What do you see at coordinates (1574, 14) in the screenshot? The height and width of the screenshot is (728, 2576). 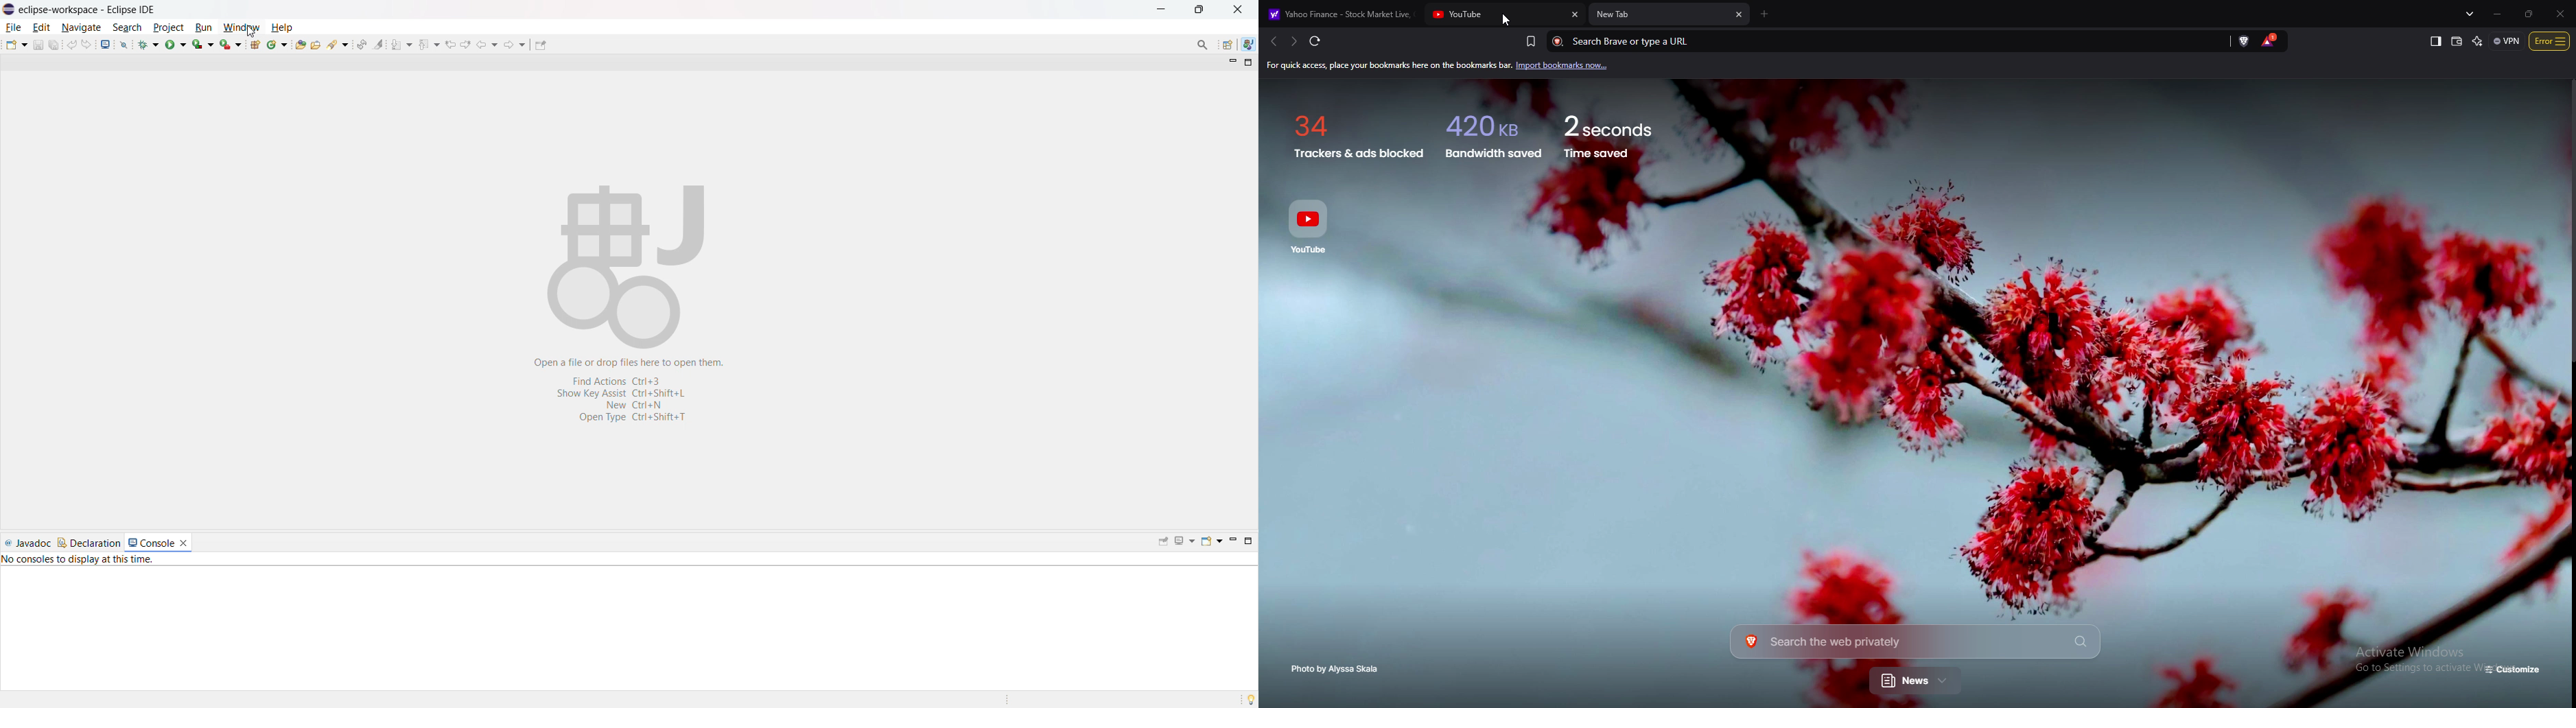 I see `close tab` at bounding box center [1574, 14].